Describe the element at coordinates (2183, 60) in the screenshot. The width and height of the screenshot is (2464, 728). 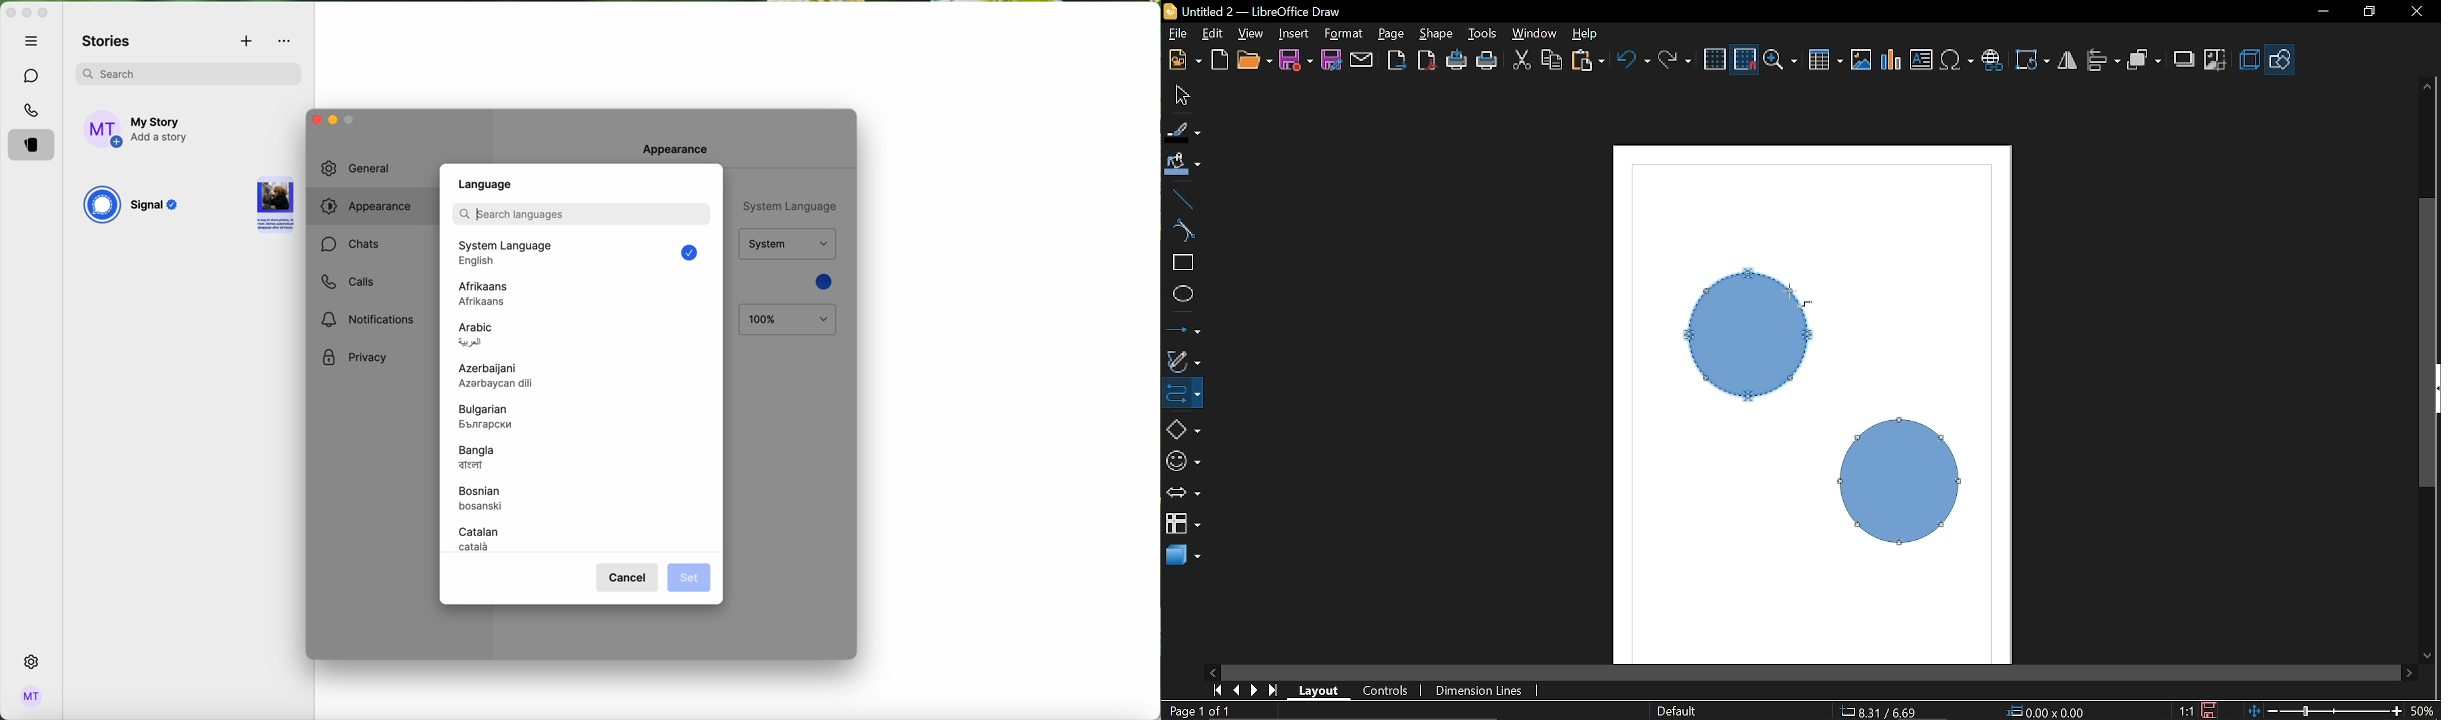
I see `Shadow` at that location.